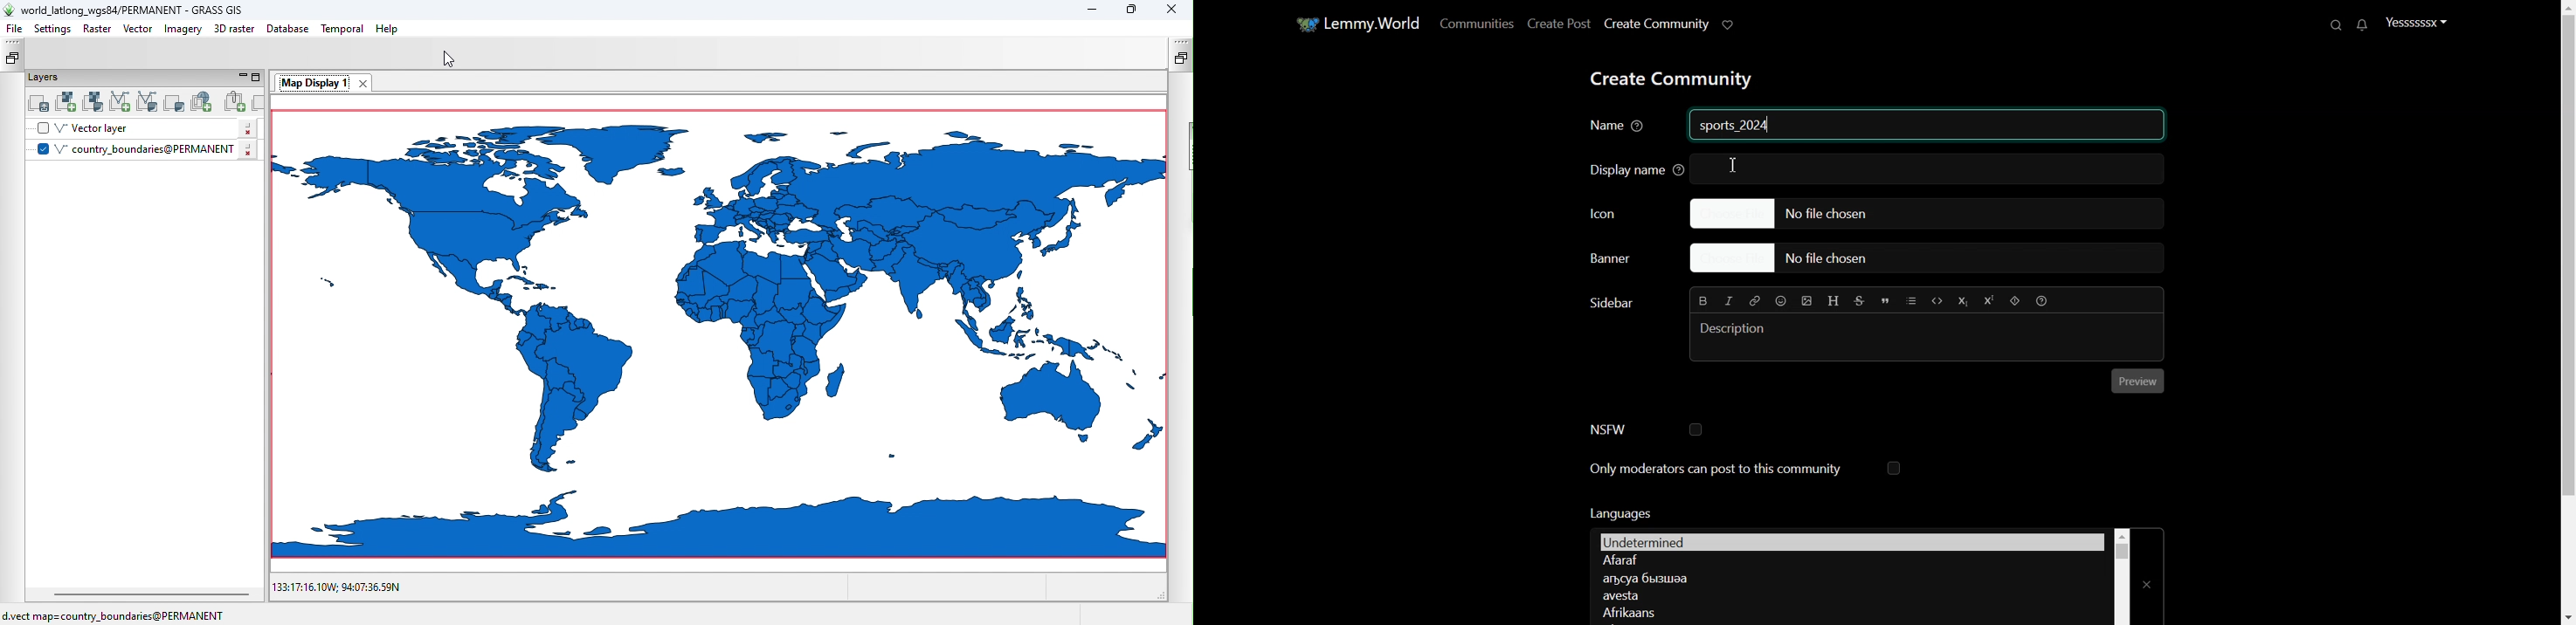  I want to click on Header, so click(1835, 302).